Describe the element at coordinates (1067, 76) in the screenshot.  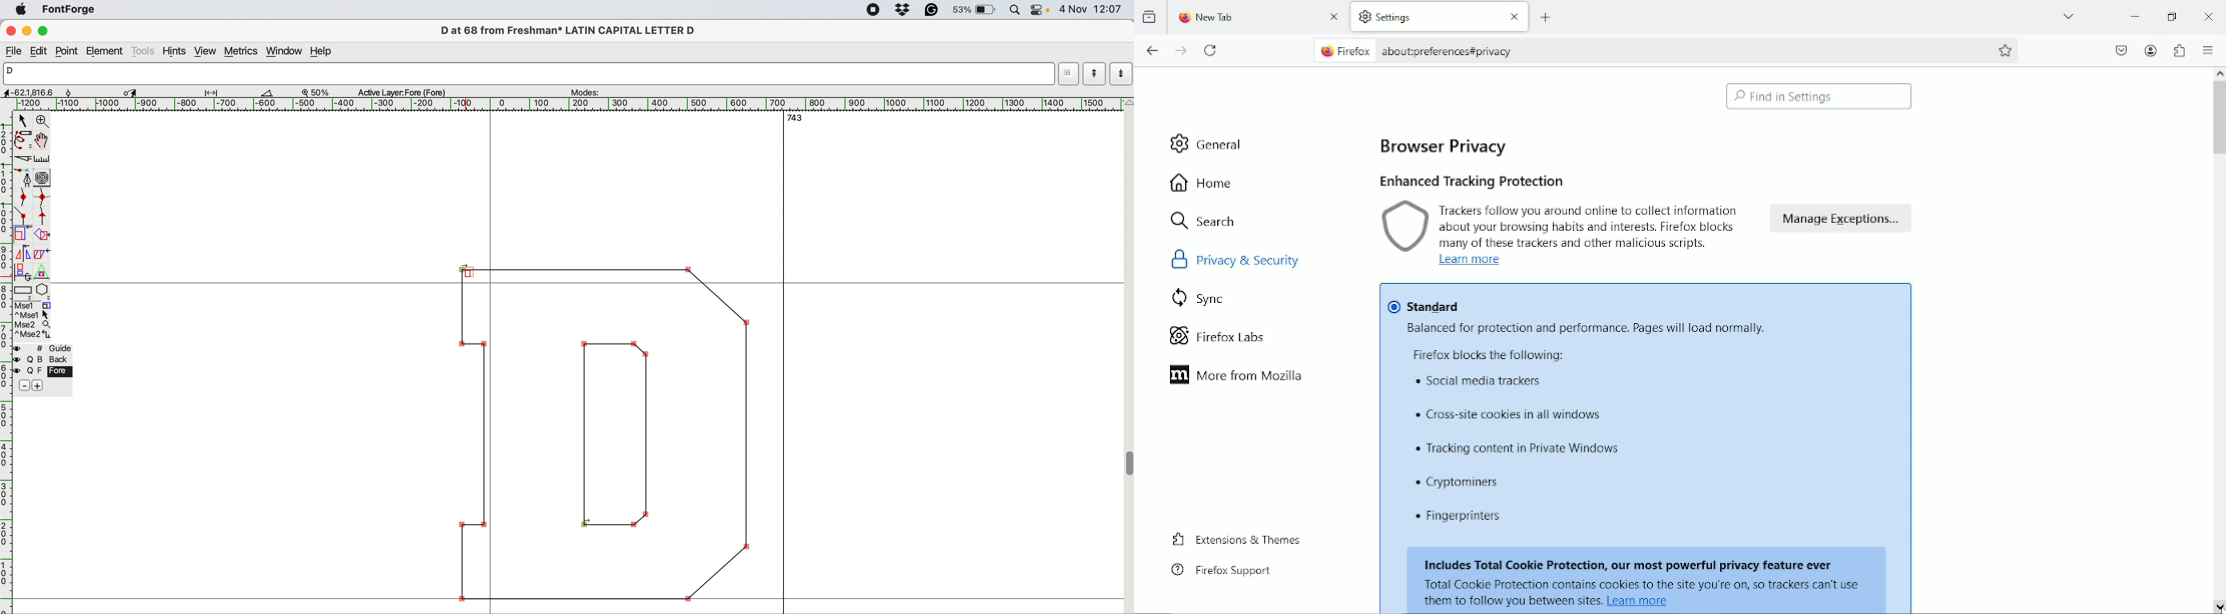
I see `current word list` at that location.